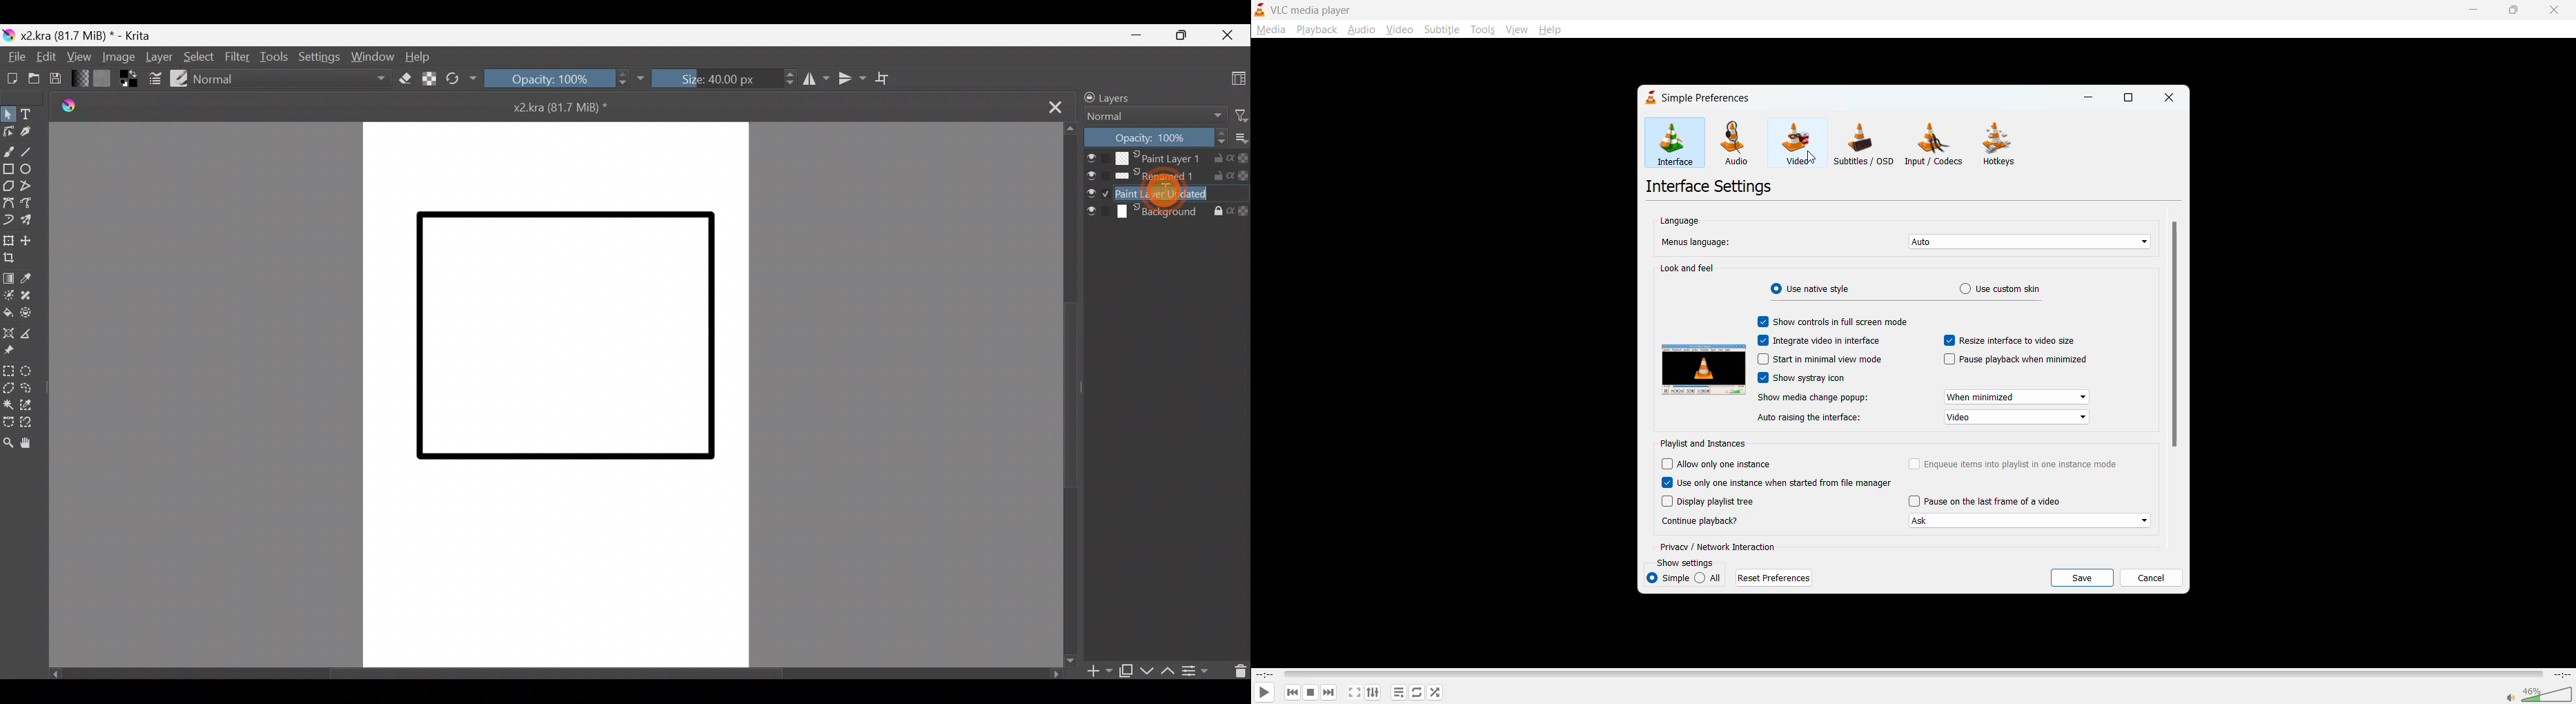  Describe the element at coordinates (2003, 146) in the screenshot. I see `hotkeys` at that location.